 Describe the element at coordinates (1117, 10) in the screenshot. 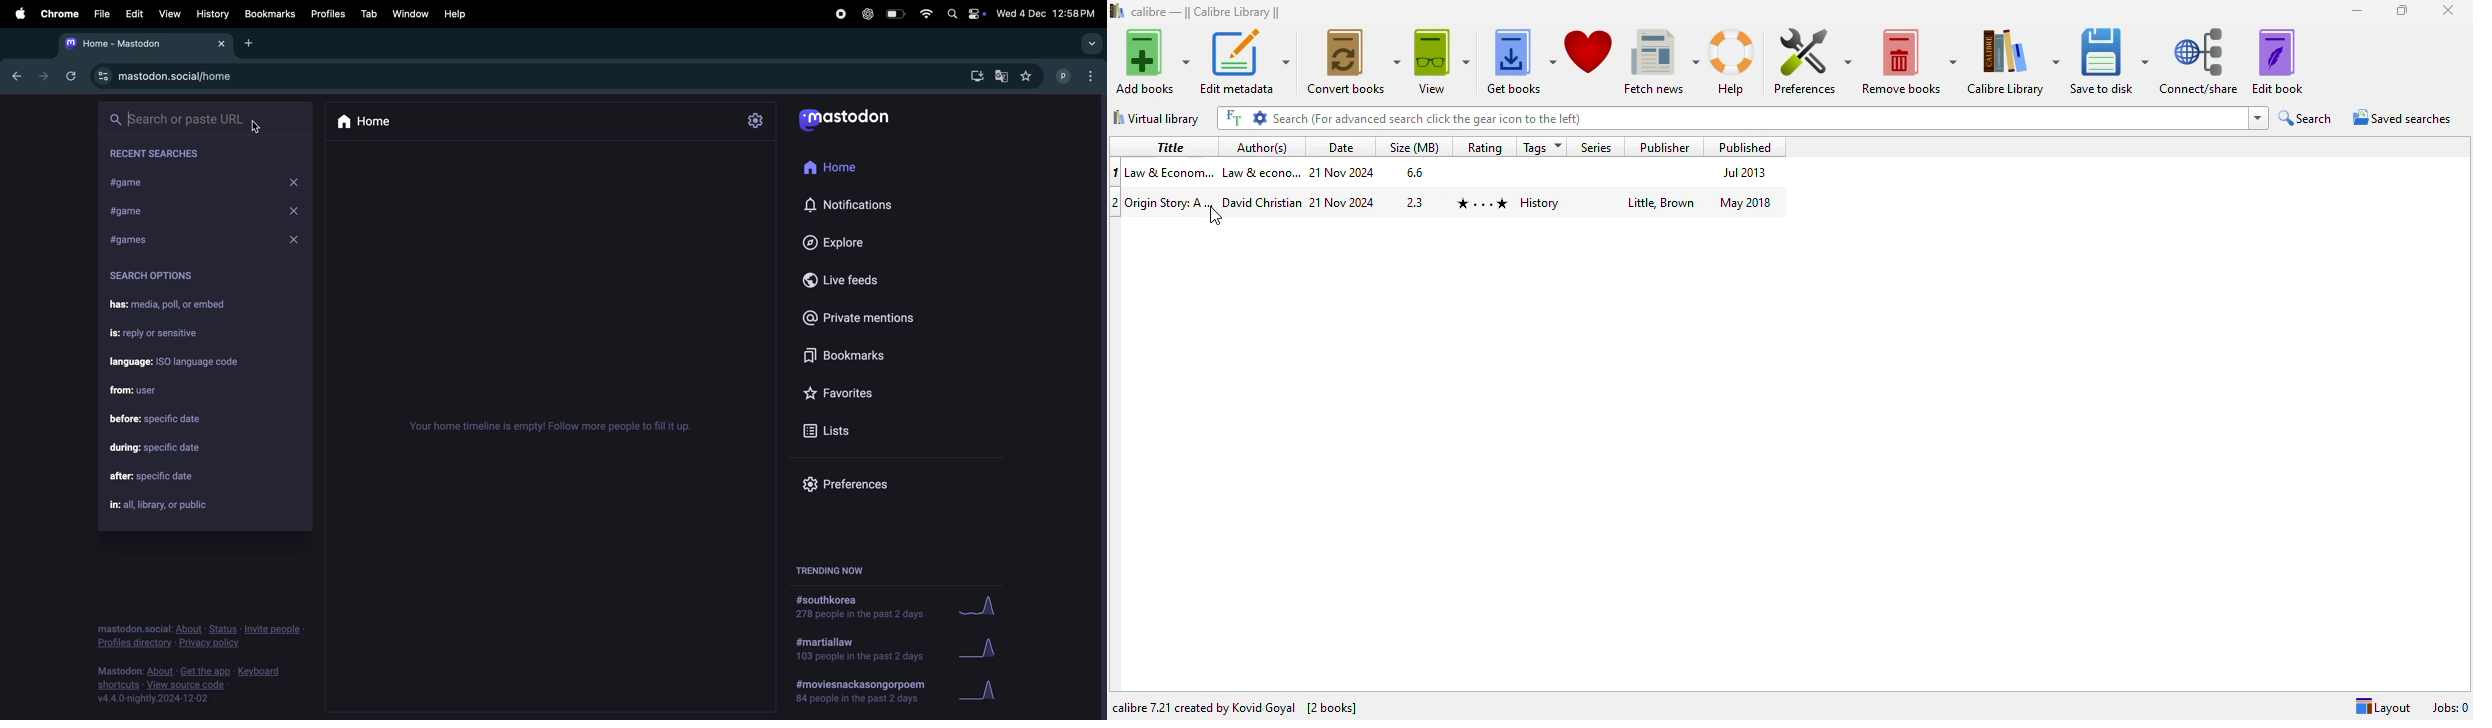

I see `logo` at that location.